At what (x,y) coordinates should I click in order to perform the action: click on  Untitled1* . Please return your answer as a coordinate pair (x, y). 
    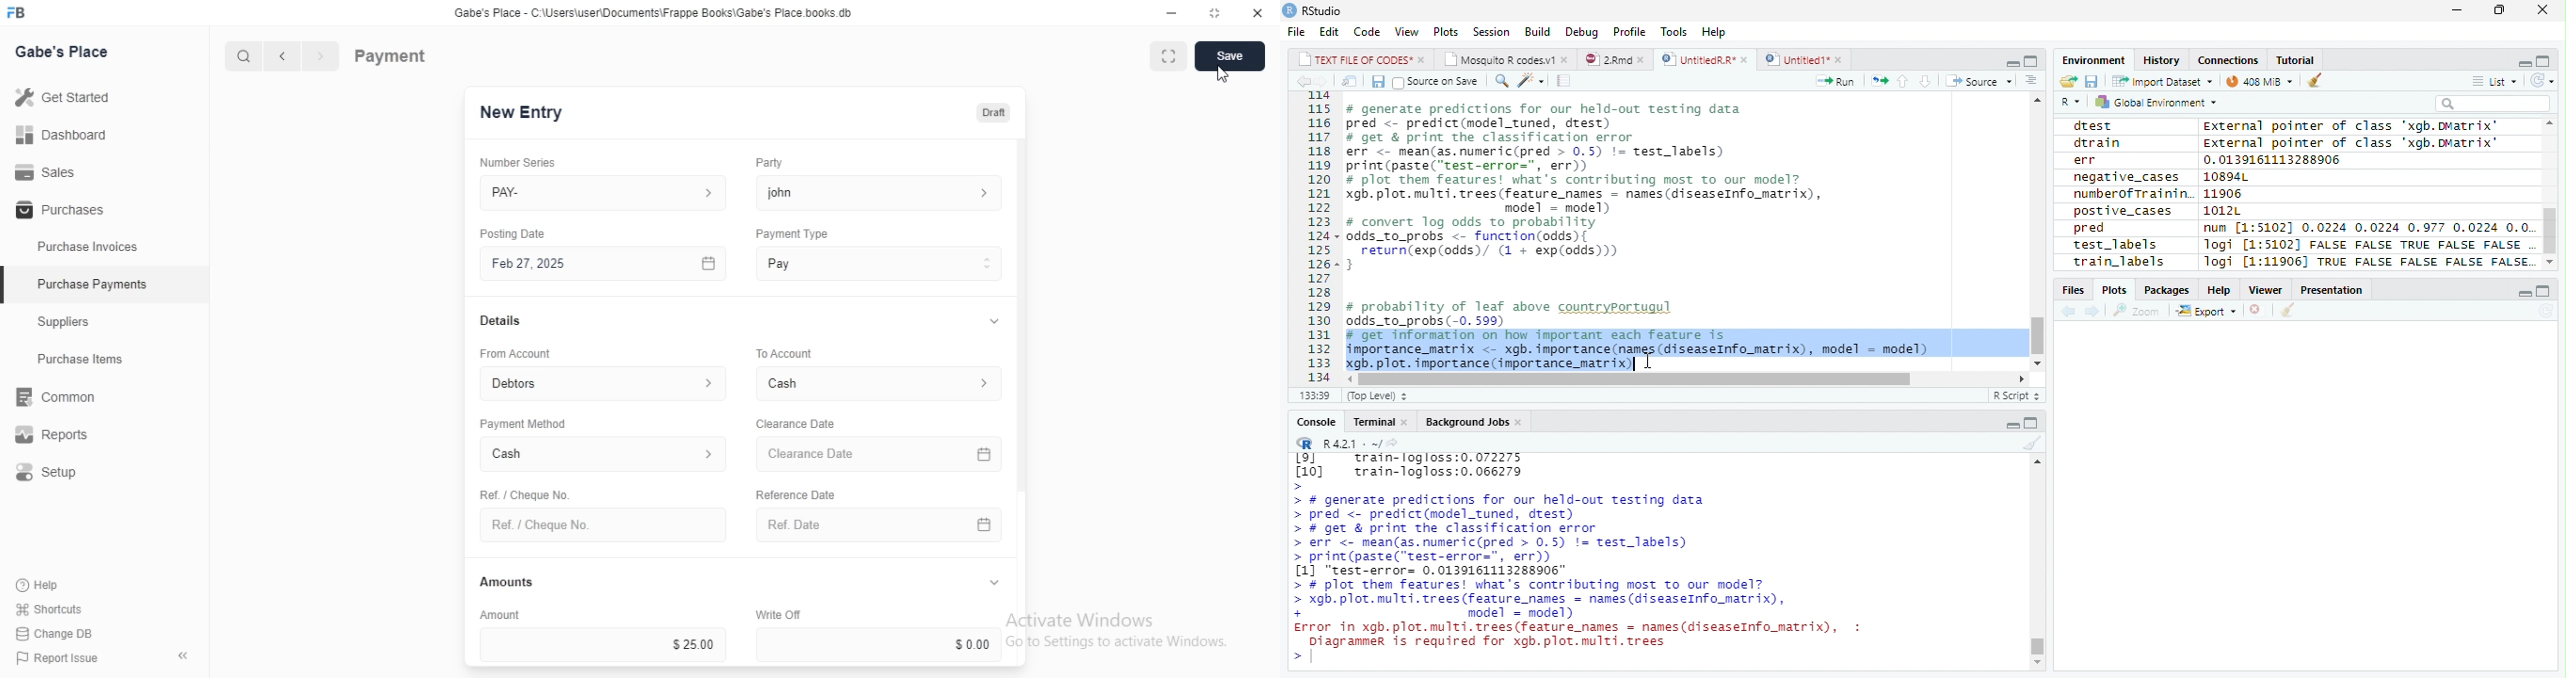
    Looking at the image, I should click on (1805, 58).